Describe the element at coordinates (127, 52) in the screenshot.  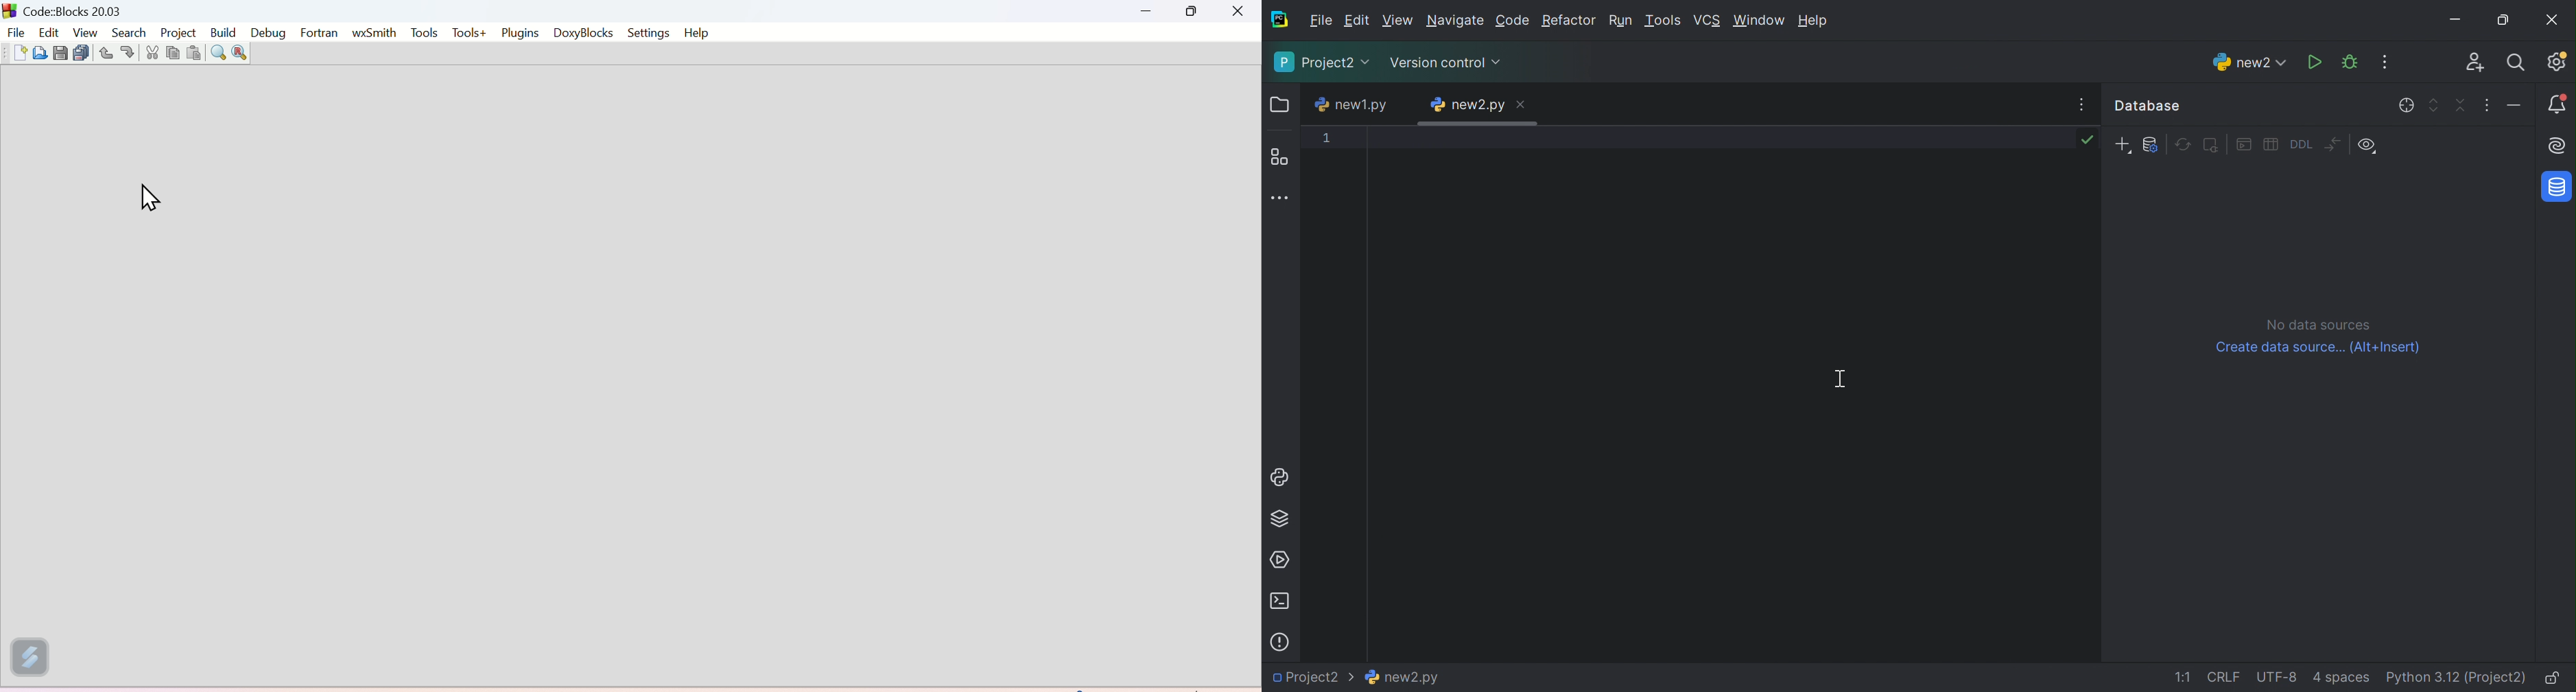
I see `Redo` at that location.